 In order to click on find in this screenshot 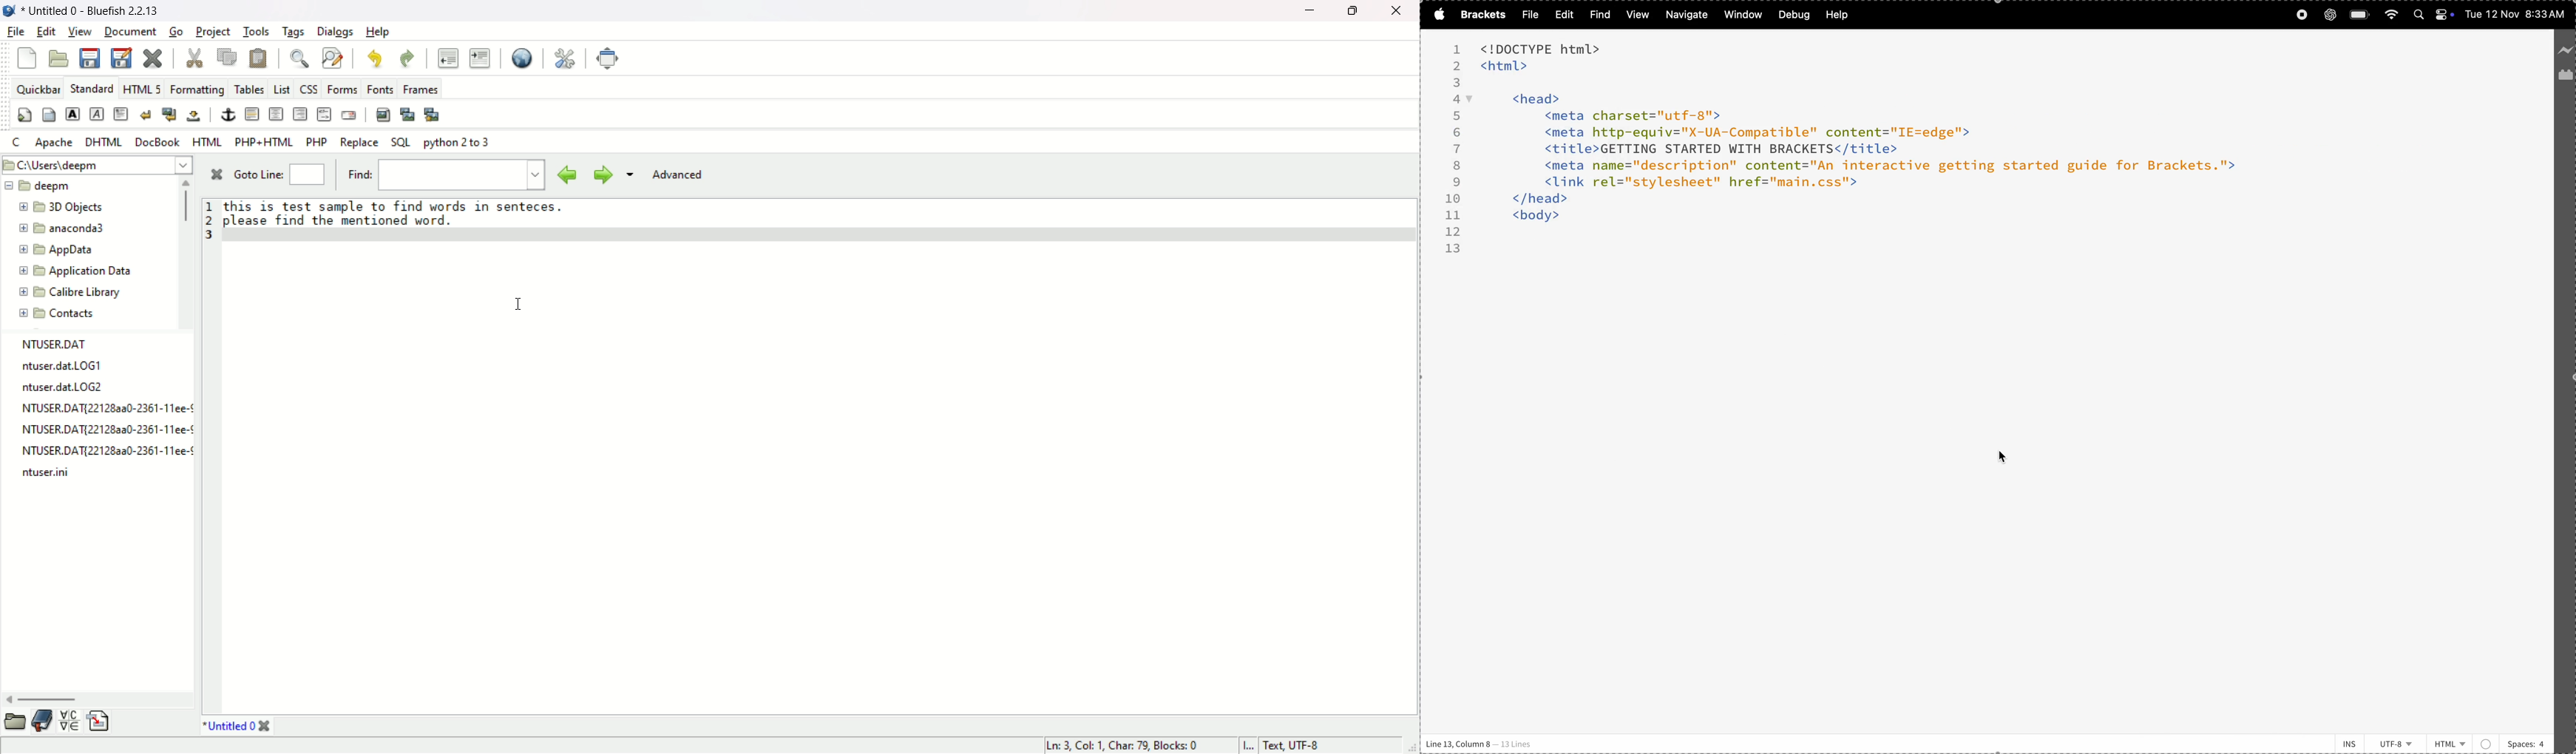, I will do `click(462, 175)`.